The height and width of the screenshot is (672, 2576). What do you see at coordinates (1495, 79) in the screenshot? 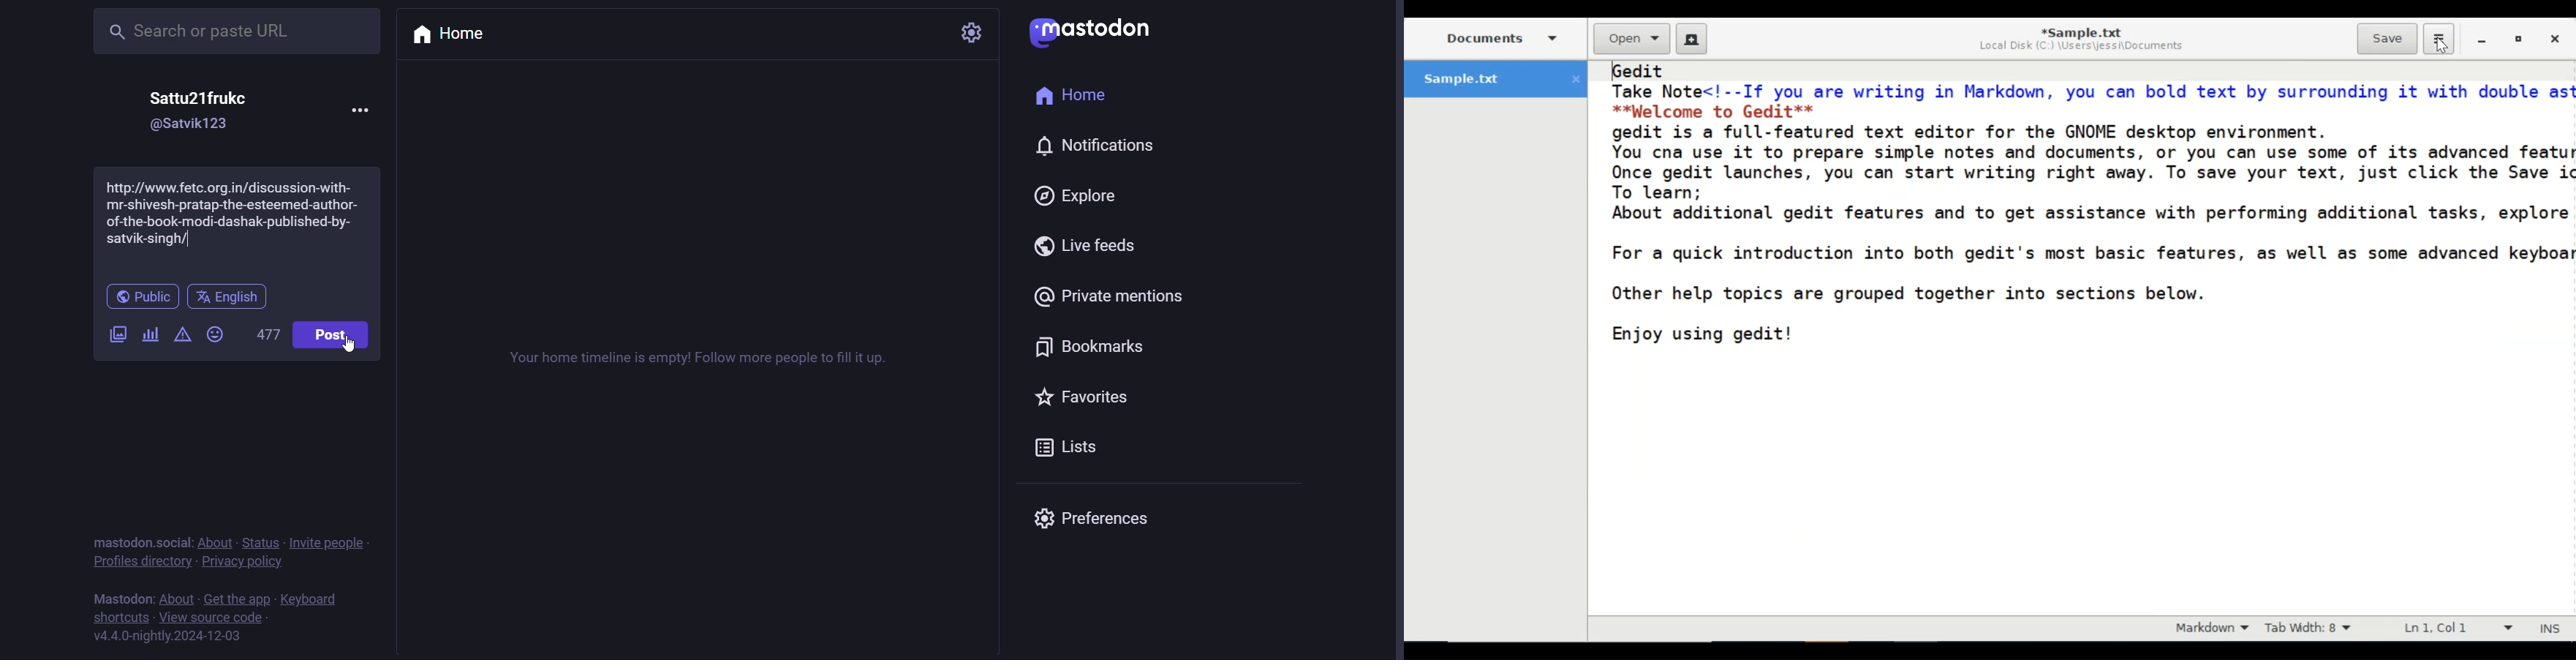
I see `Sample.txt` at bounding box center [1495, 79].